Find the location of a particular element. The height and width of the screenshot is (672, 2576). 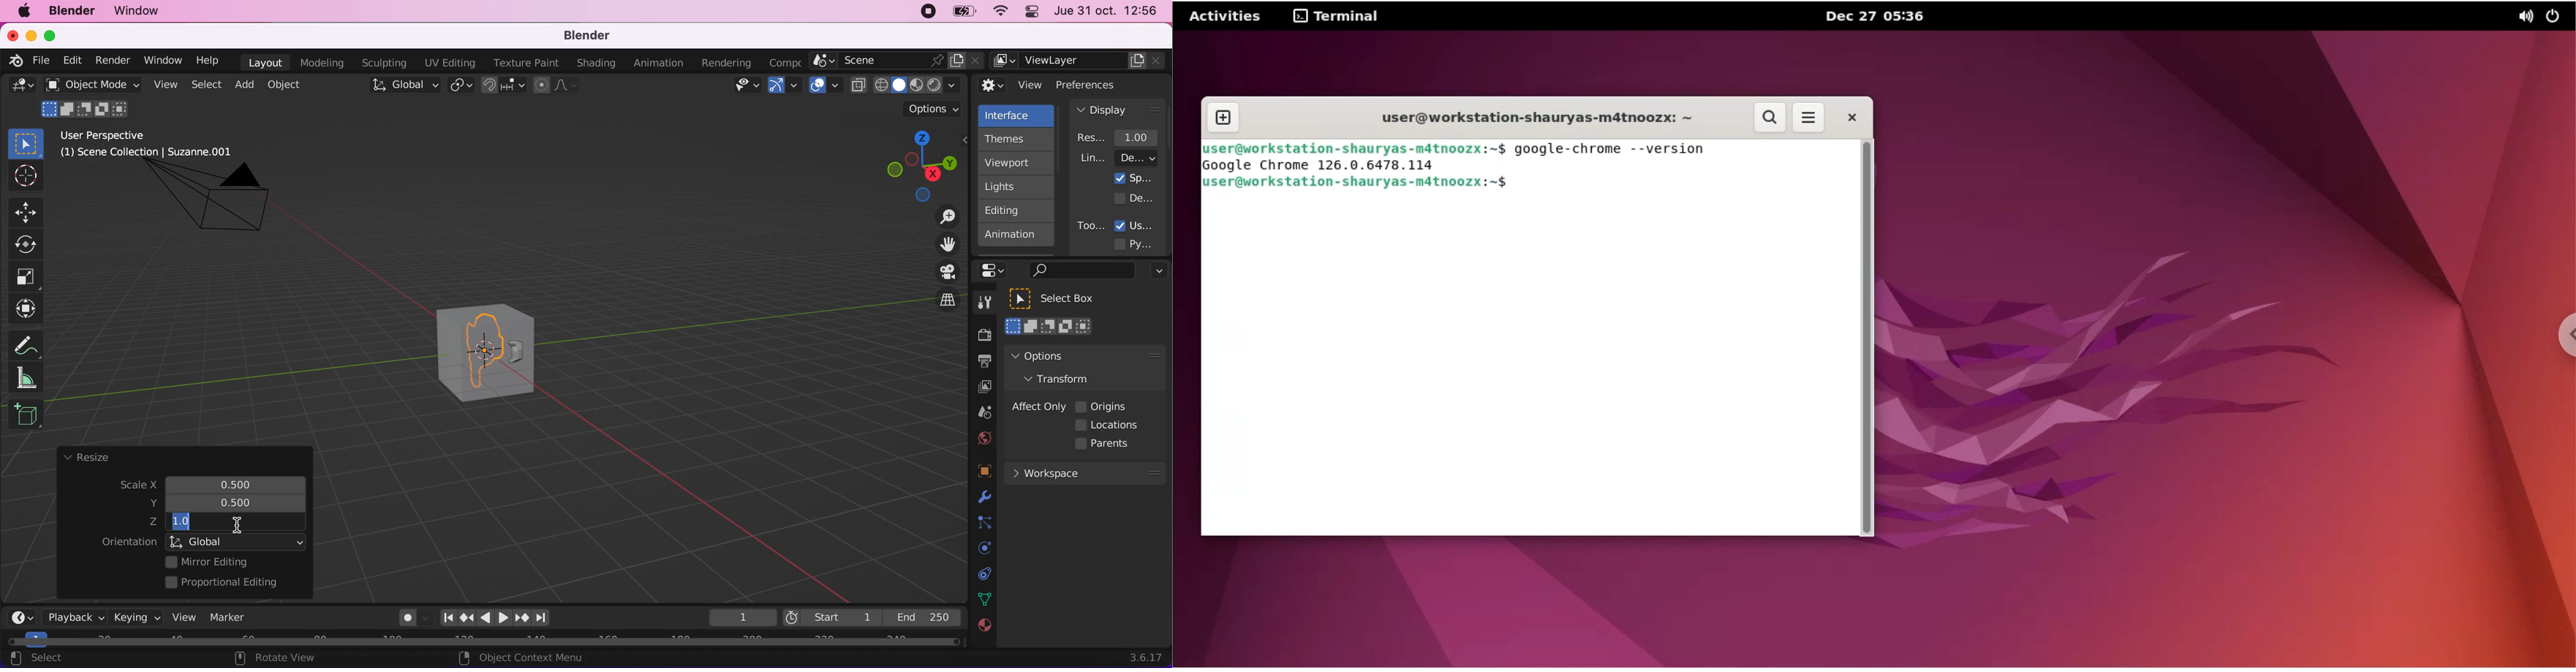

viewport is located at coordinates (1019, 163).